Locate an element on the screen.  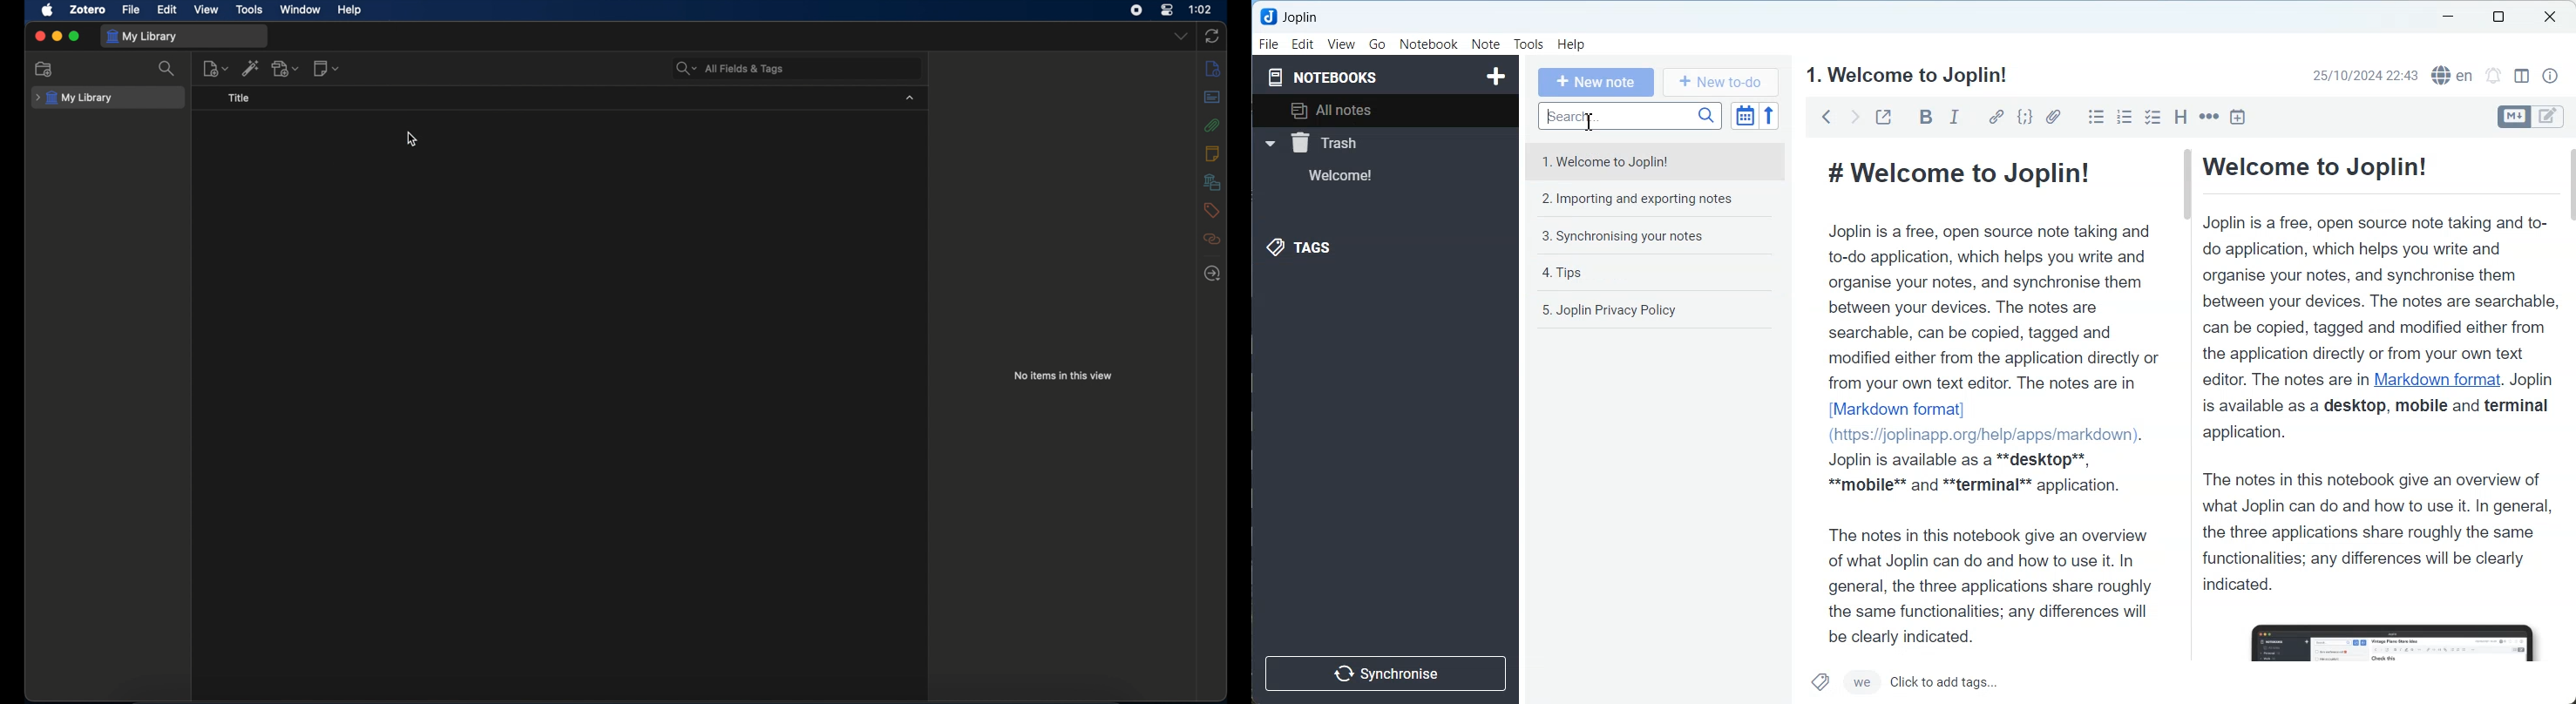
25/10/2024 22:43 is located at coordinates (2365, 75).